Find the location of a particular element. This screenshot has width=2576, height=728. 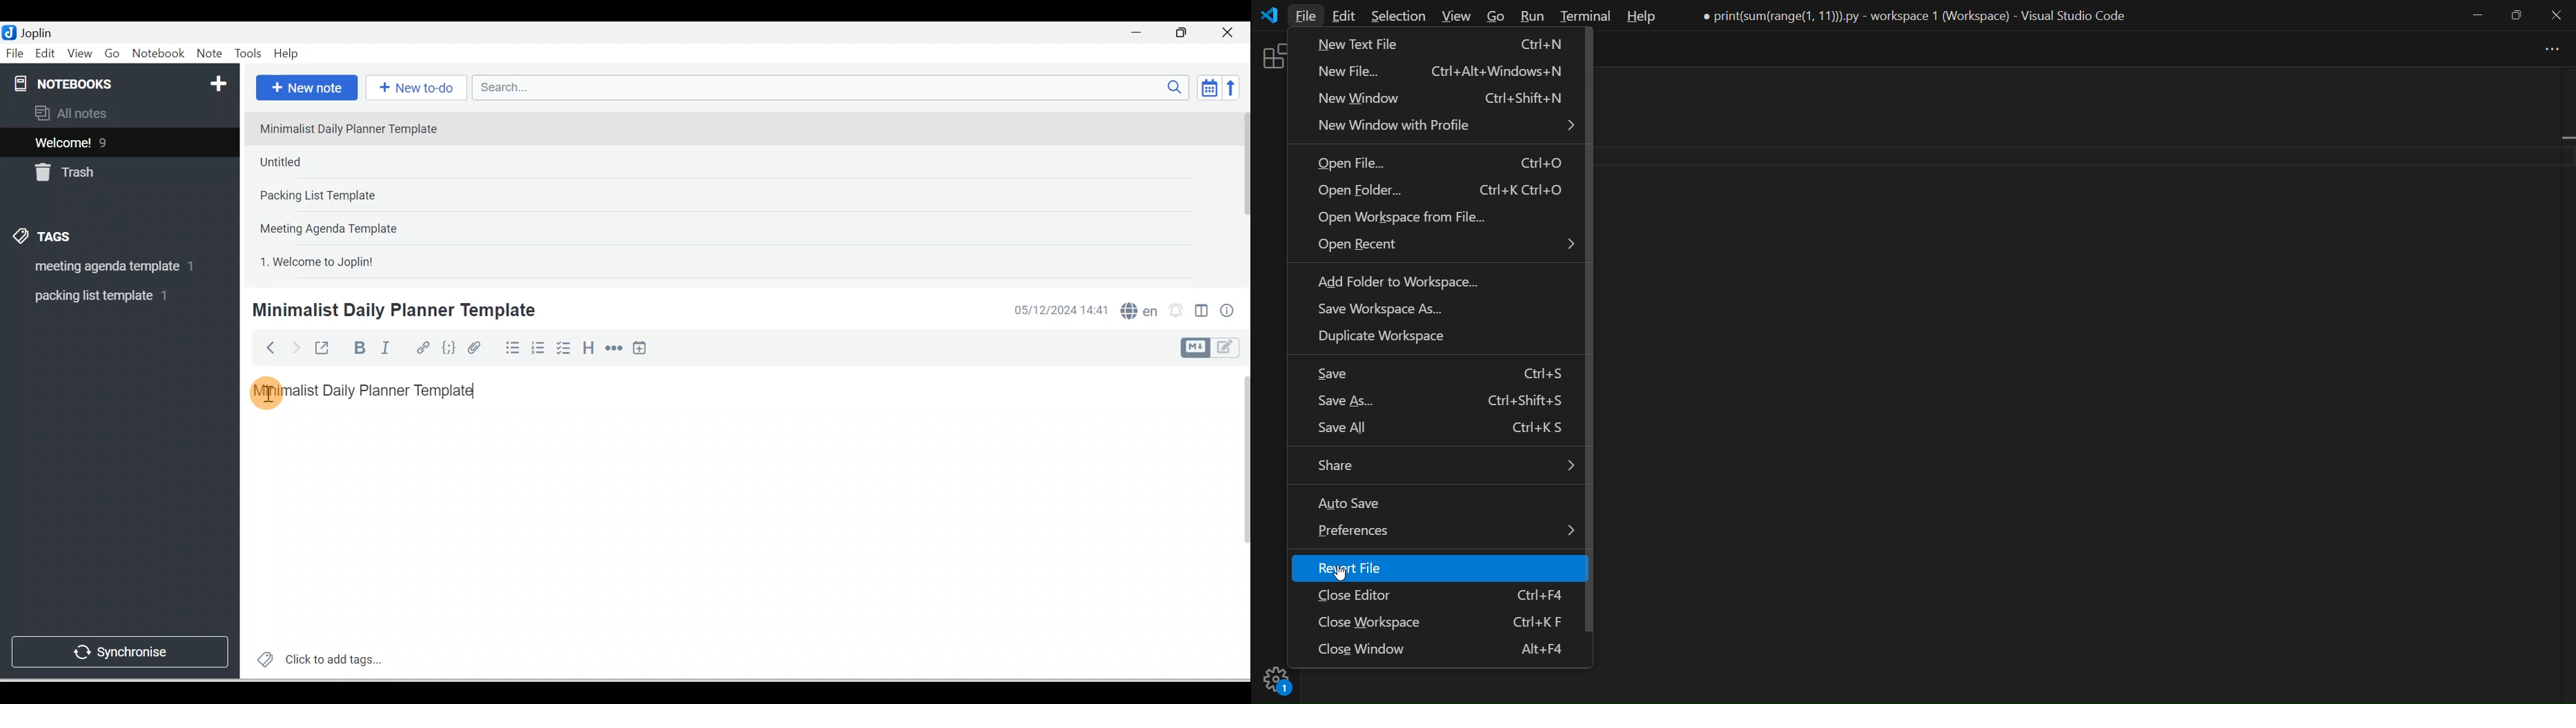

File is located at coordinates (16, 52).